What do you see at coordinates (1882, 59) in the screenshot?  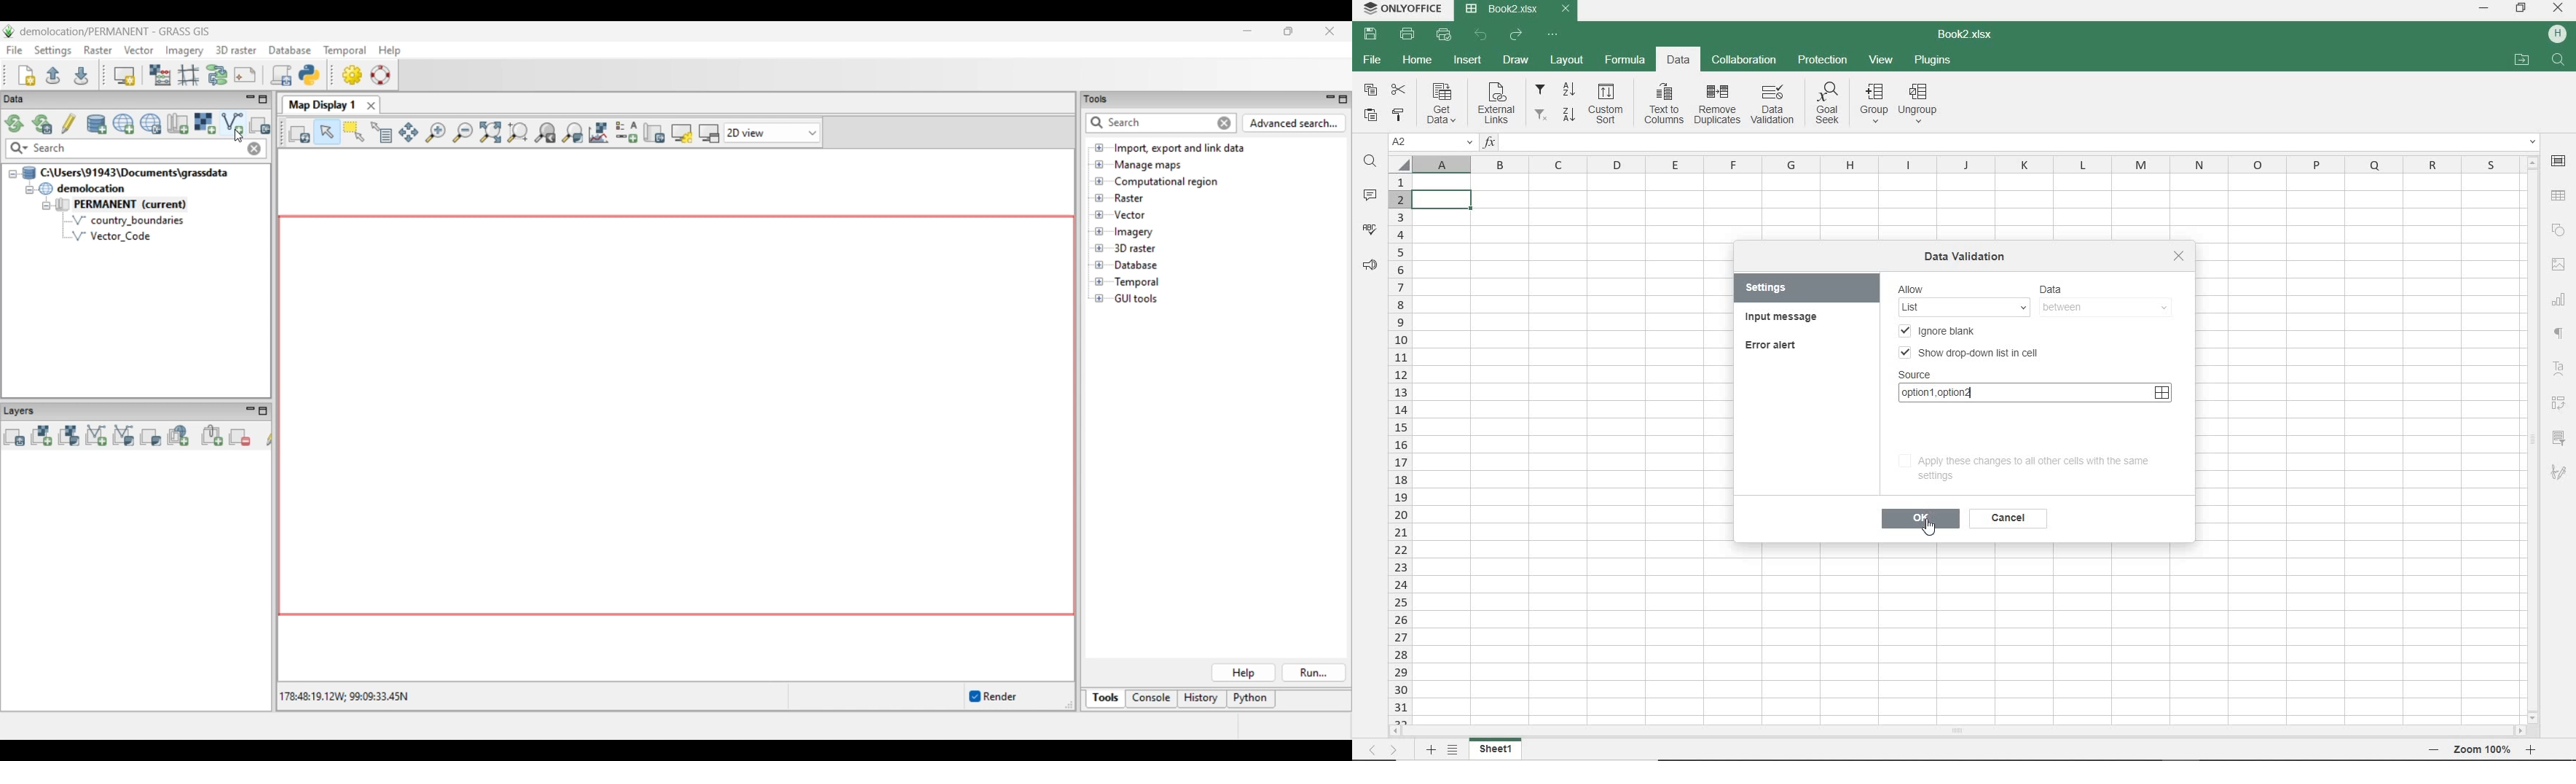 I see `VIEW` at bounding box center [1882, 59].